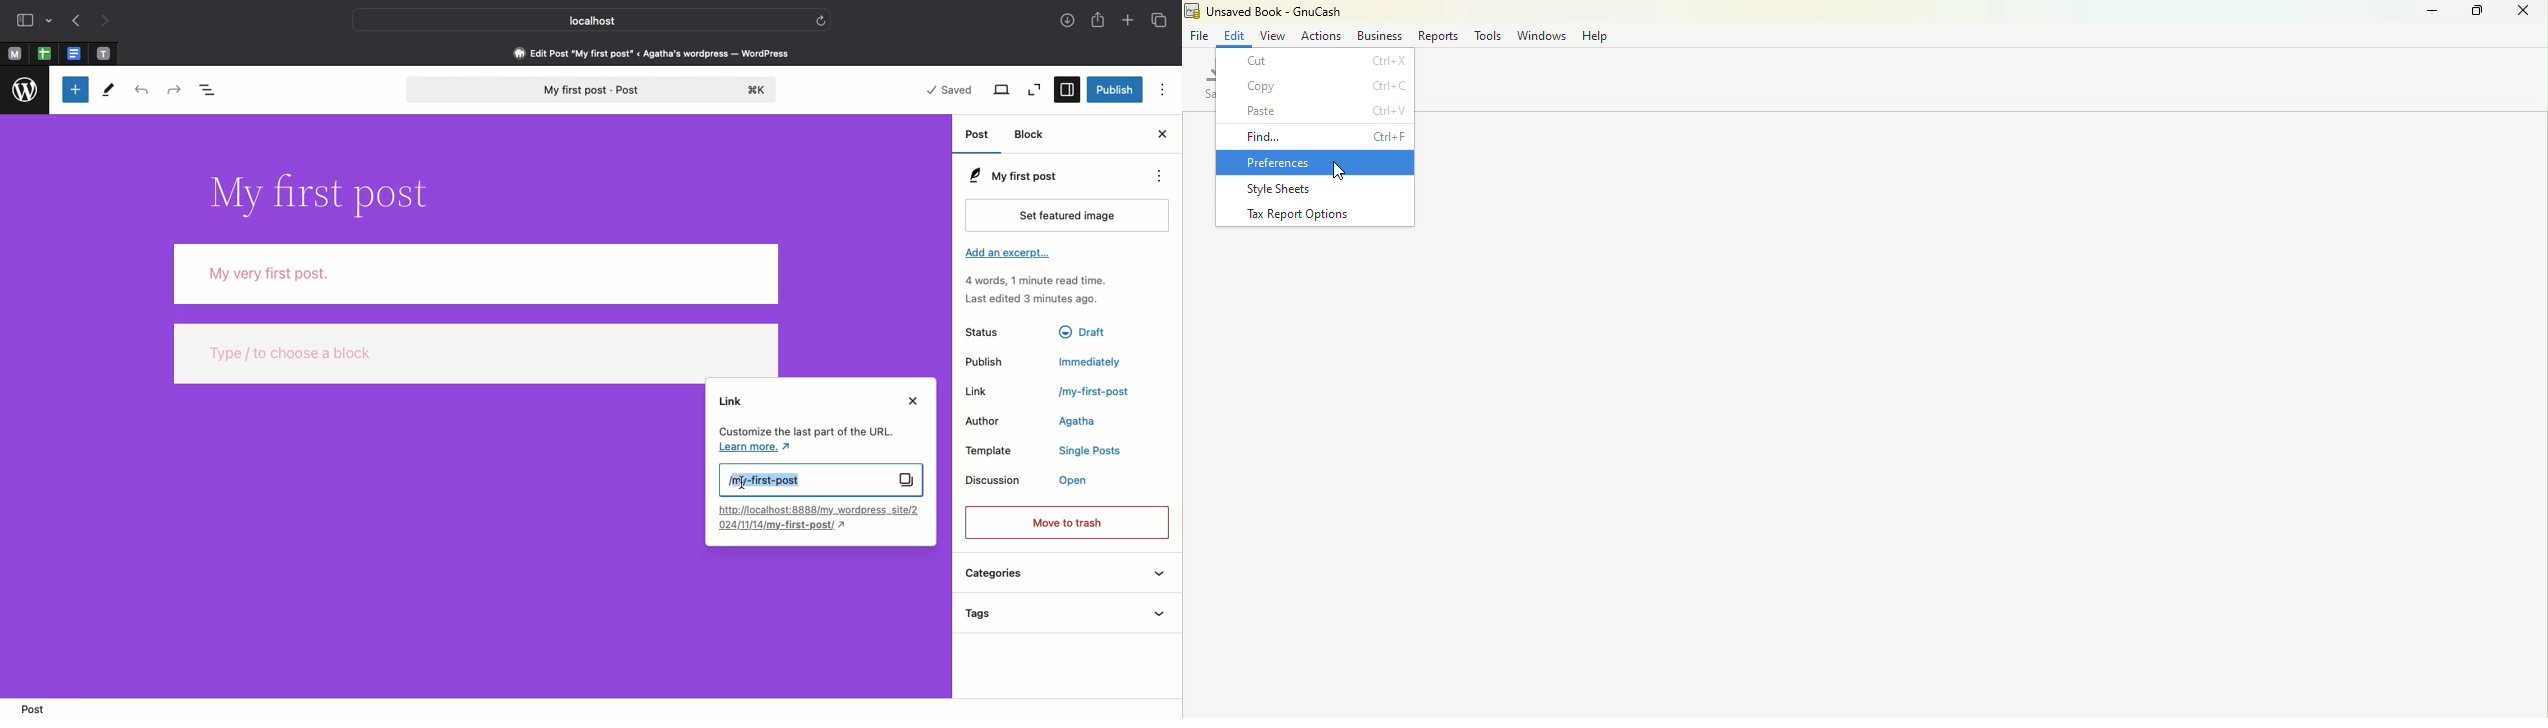  I want to click on Cut, so click(1317, 60).